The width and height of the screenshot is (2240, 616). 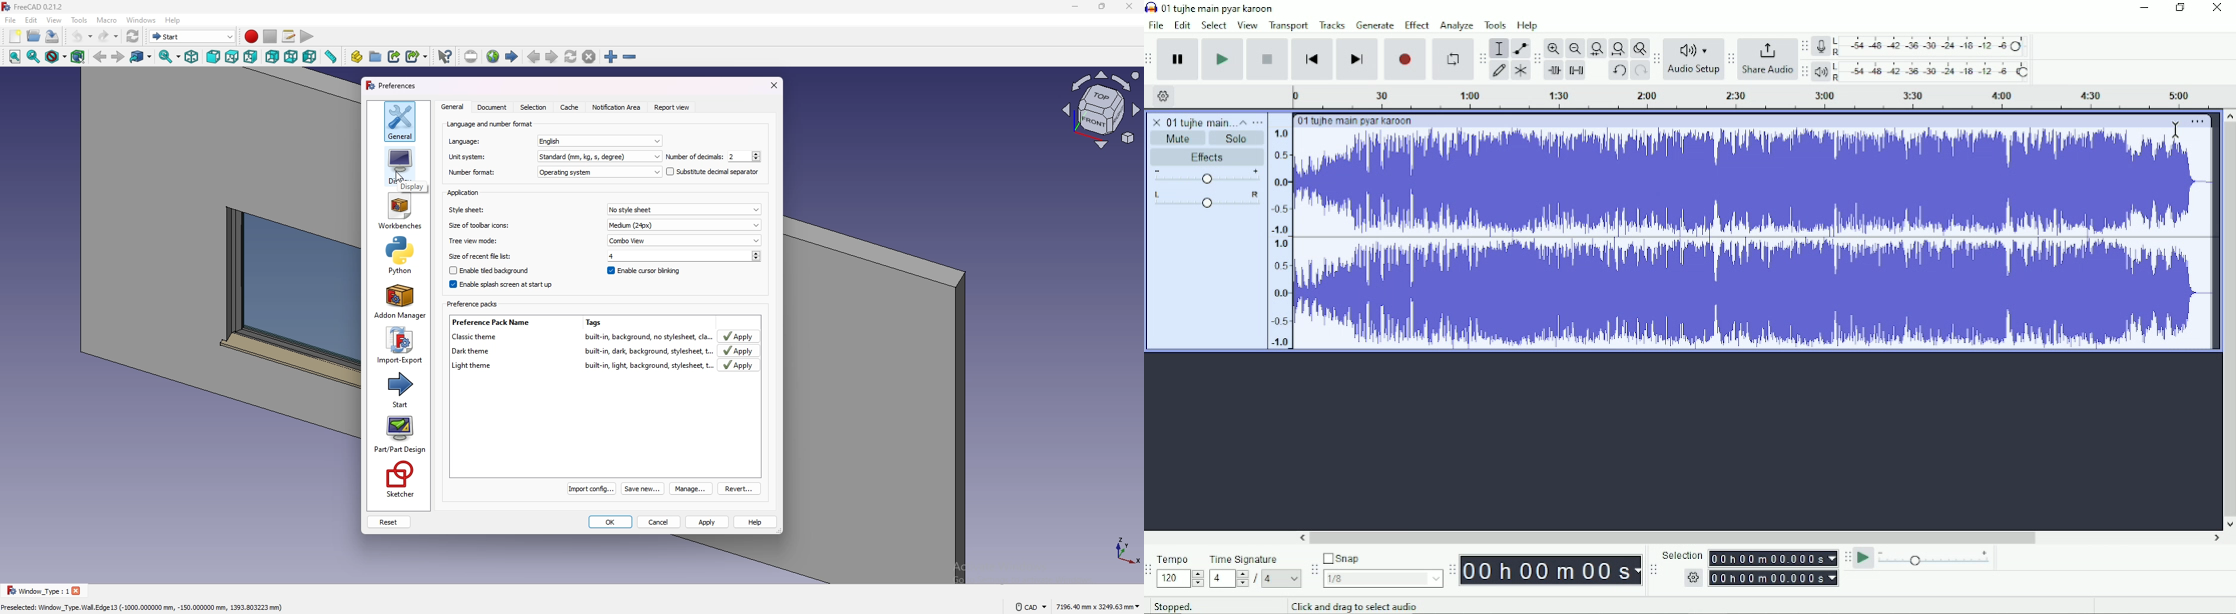 I want to click on Timeline options, so click(x=1164, y=95).